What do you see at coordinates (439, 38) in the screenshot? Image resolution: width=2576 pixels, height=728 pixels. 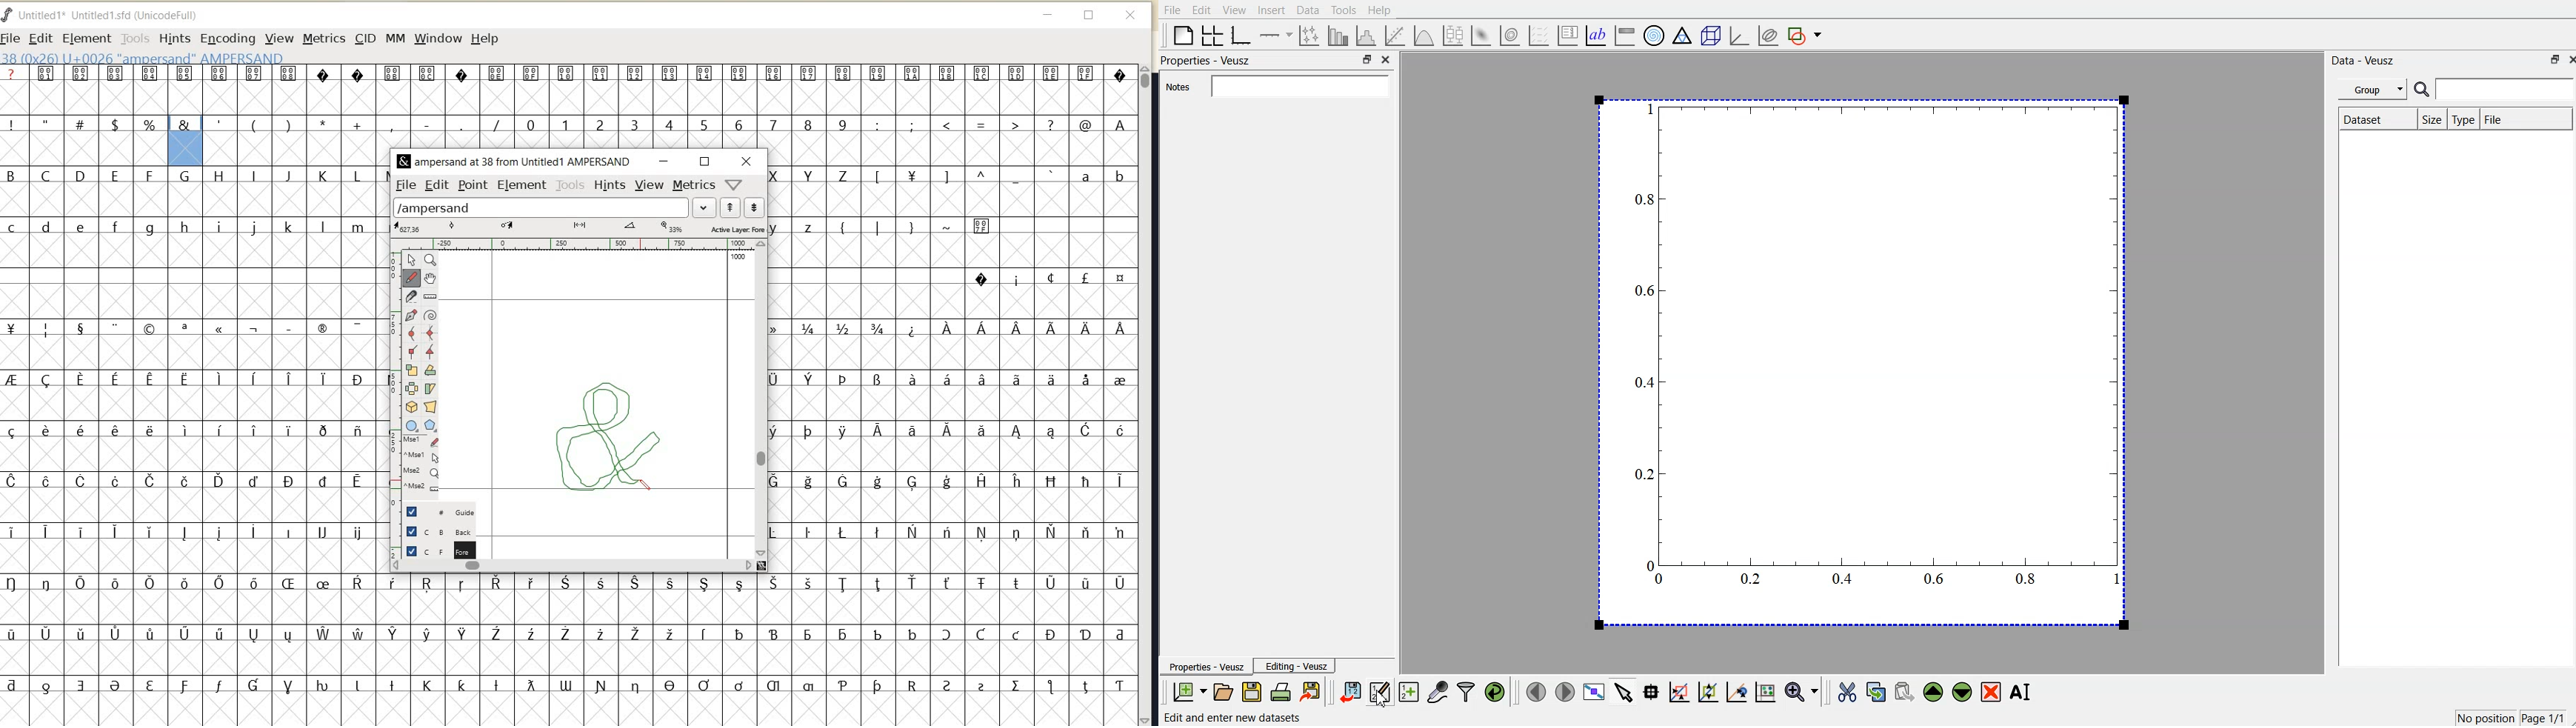 I see `WINDOW` at bounding box center [439, 38].